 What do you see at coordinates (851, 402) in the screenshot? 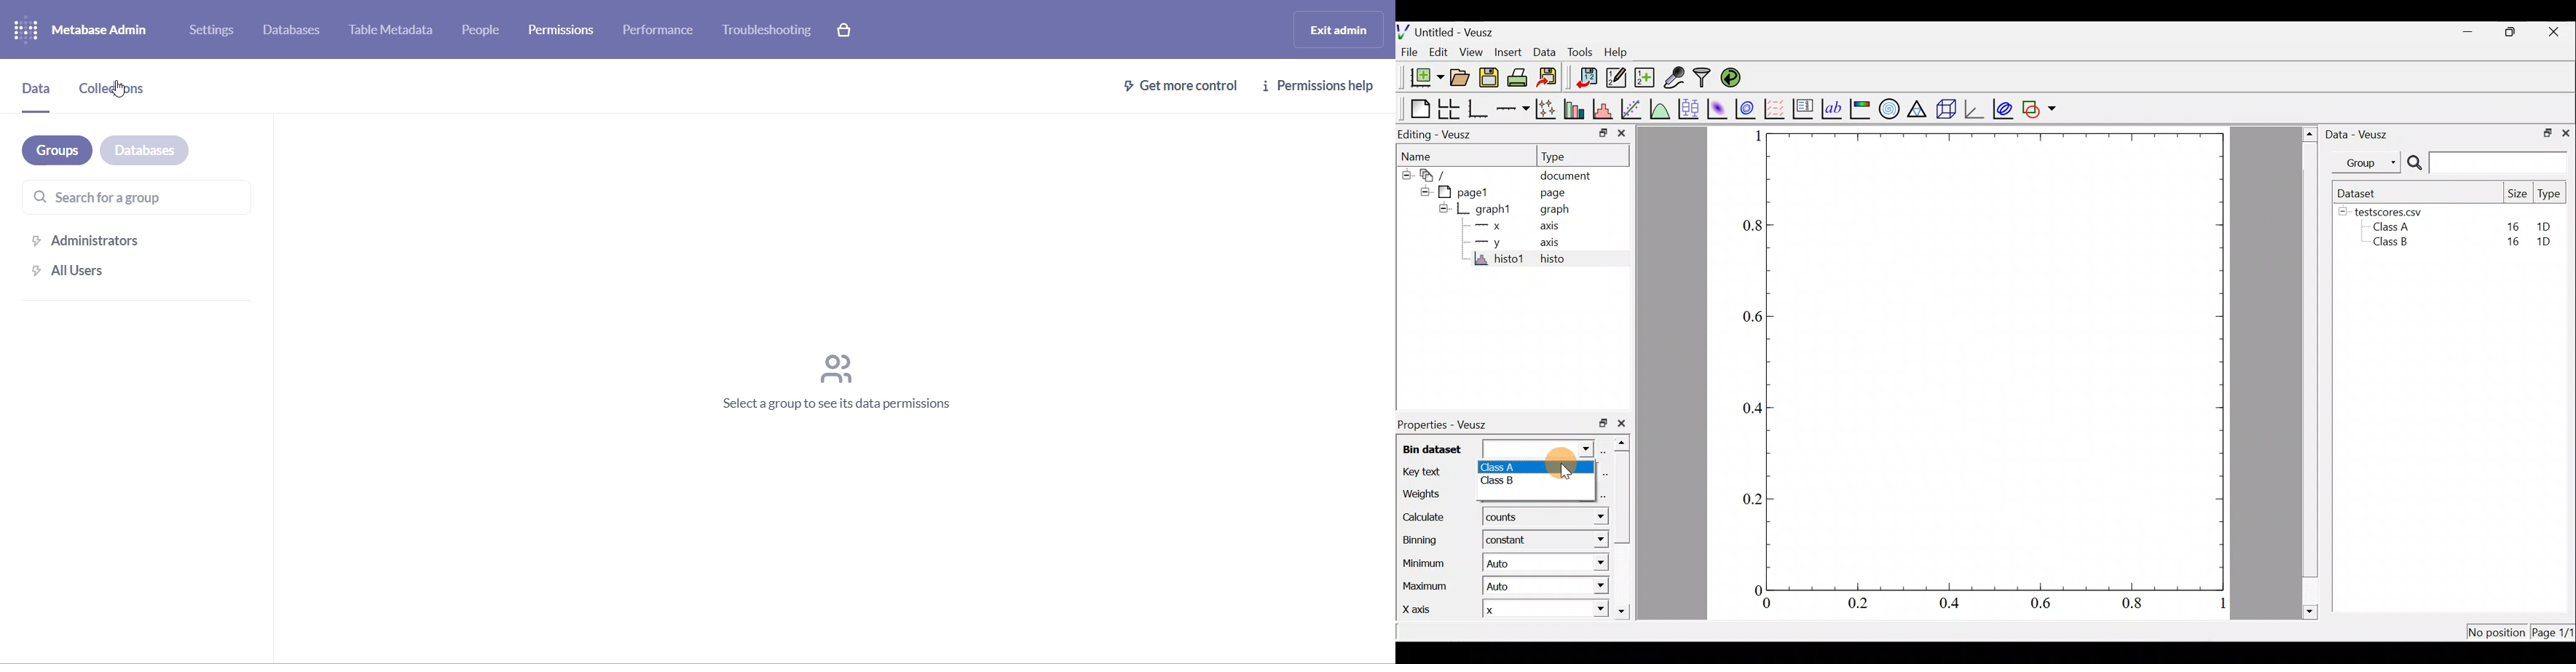
I see `text` at bounding box center [851, 402].